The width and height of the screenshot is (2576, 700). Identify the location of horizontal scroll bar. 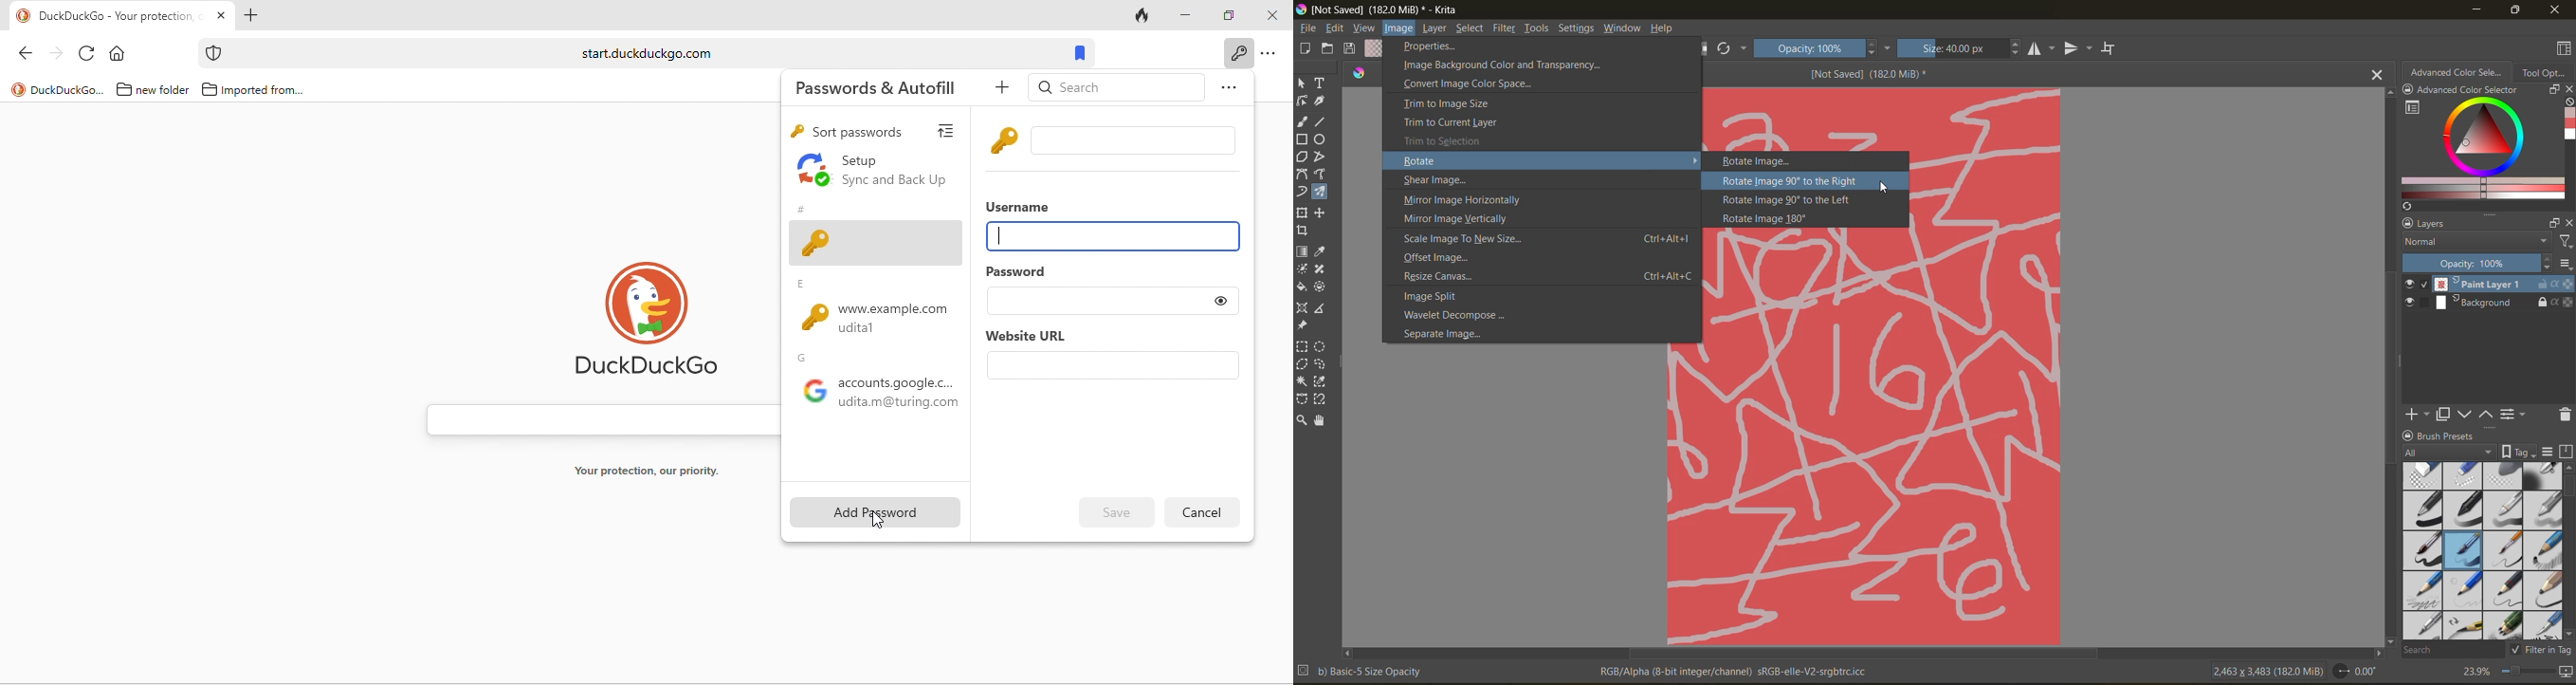
(1867, 654).